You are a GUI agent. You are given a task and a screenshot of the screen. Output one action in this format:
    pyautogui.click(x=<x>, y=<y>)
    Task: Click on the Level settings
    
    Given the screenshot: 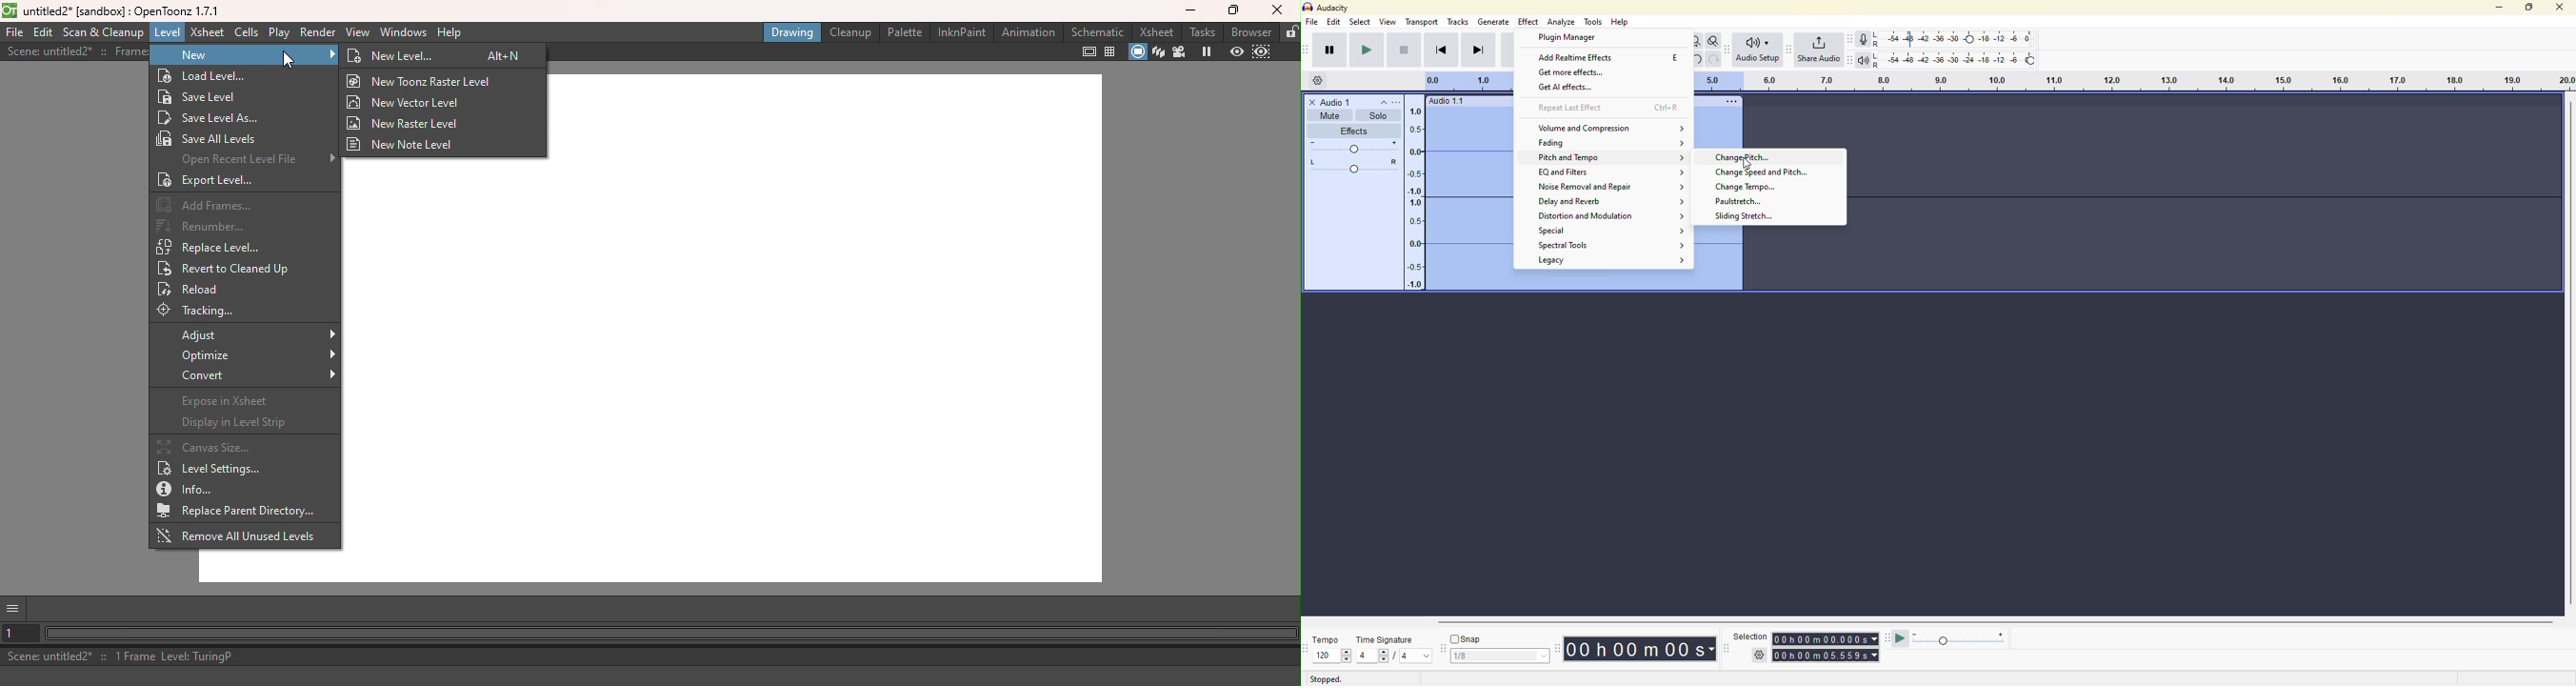 What is the action you would take?
    pyautogui.click(x=210, y=470)
    